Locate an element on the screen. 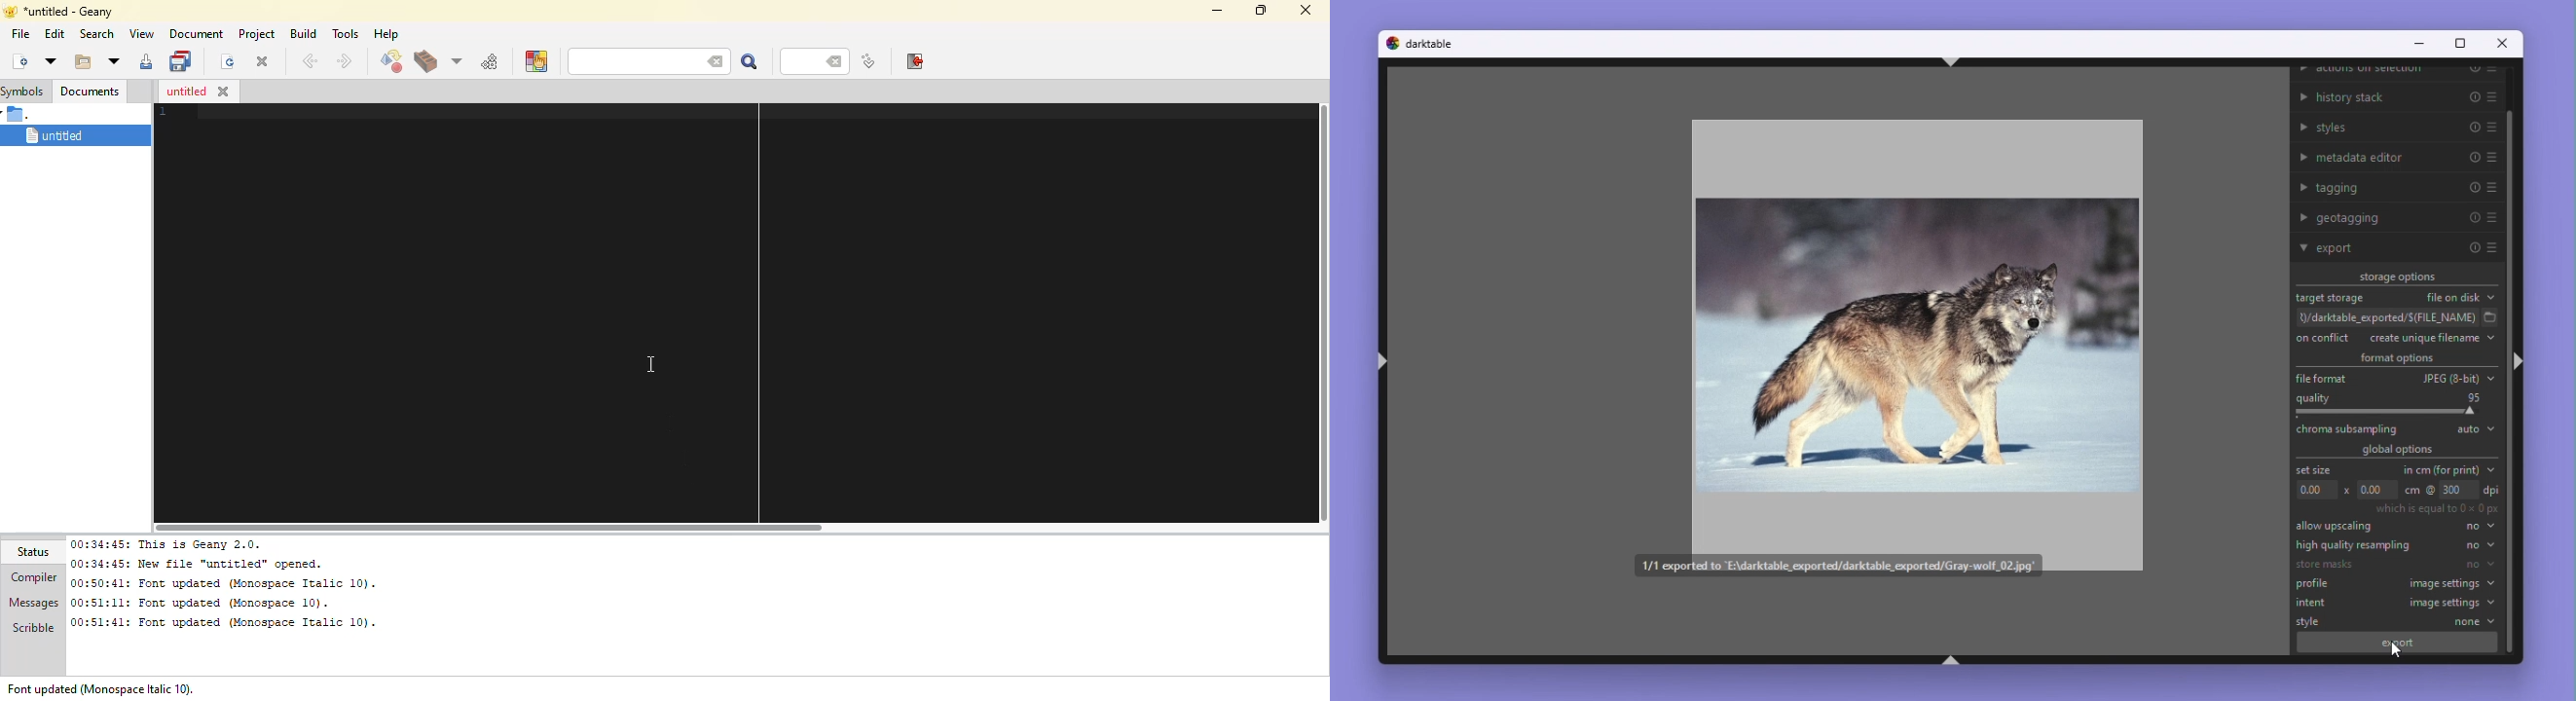 The width and height of the screenshot is (2576, 728). Auto is located at coordinates (2475, 429).